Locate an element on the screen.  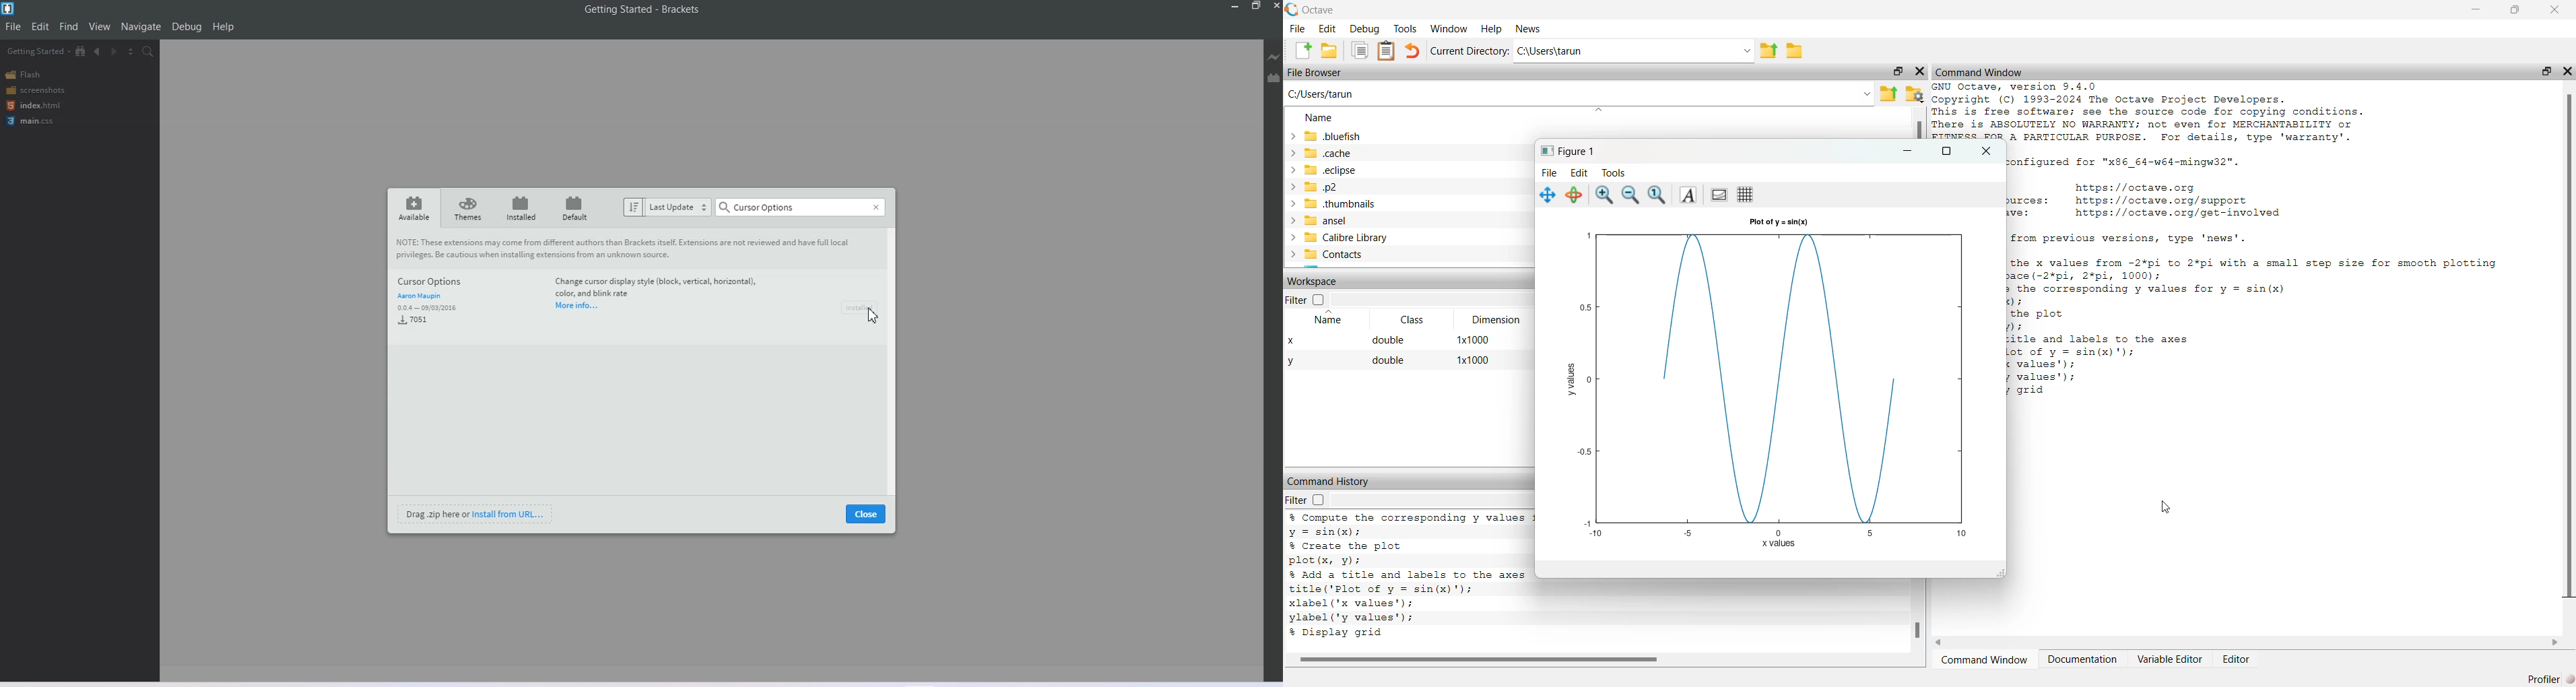
Screenshots is located at coordinates (35, 90).